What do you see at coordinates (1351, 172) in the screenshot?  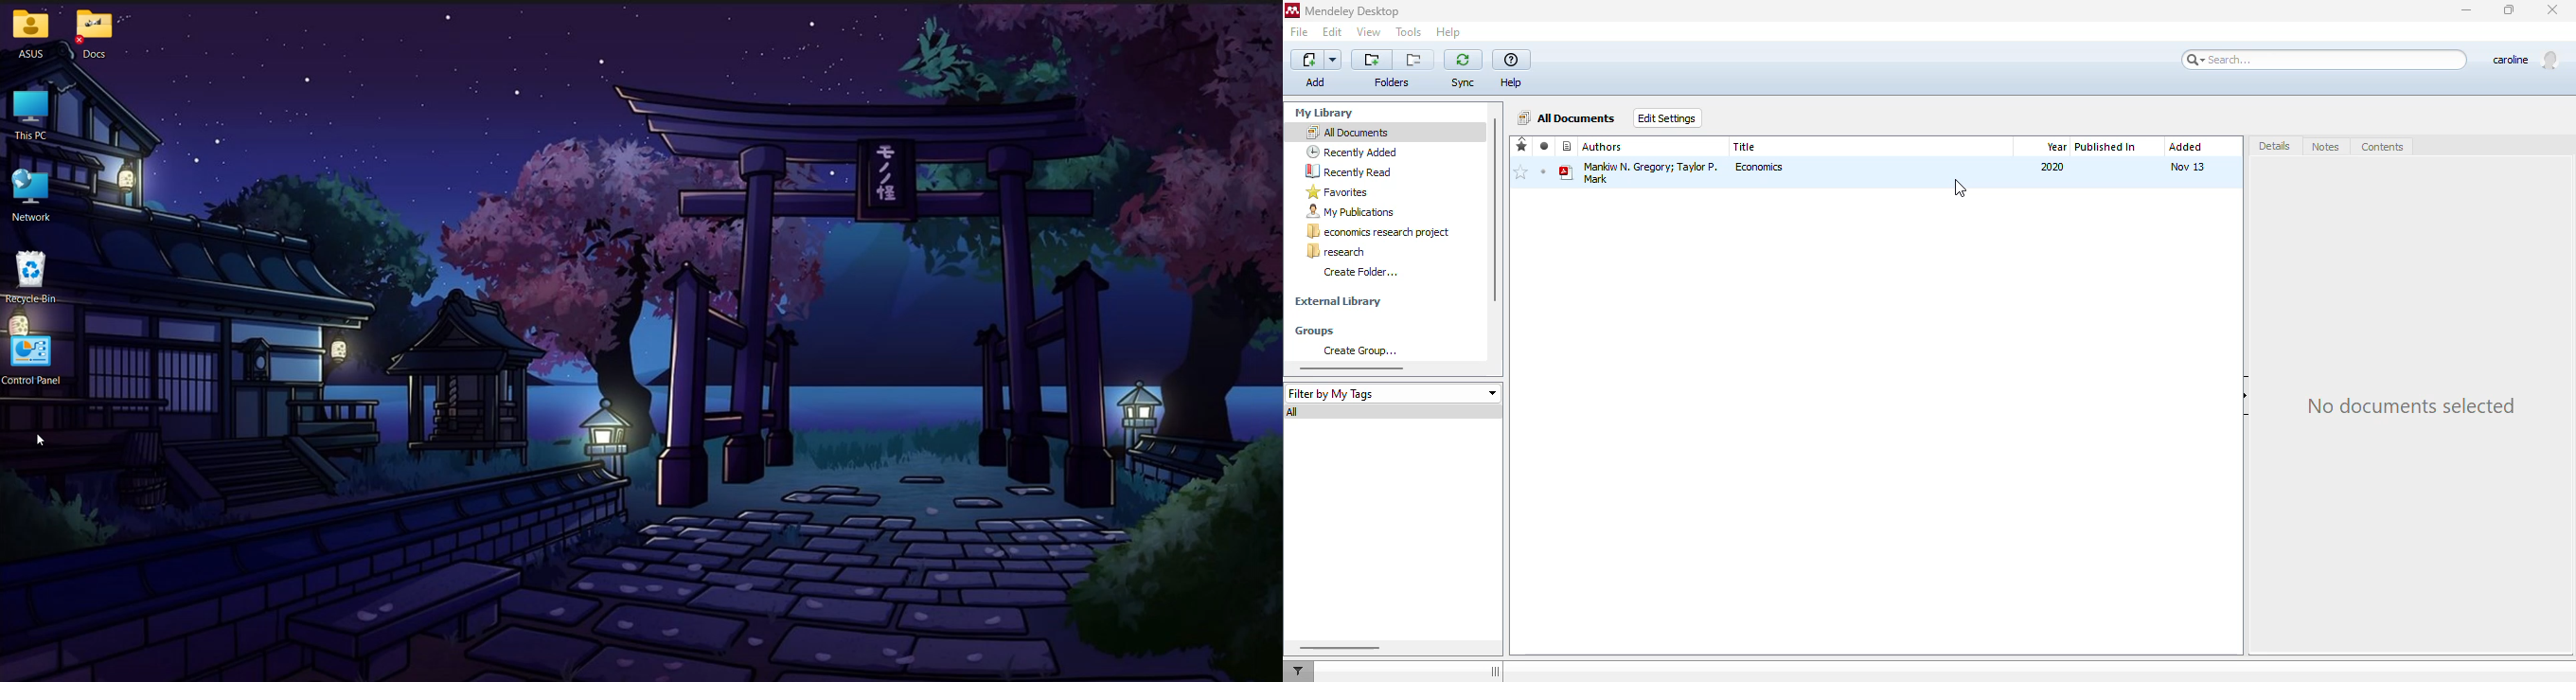 I see `recently read` at bounding box center [1351, 172].